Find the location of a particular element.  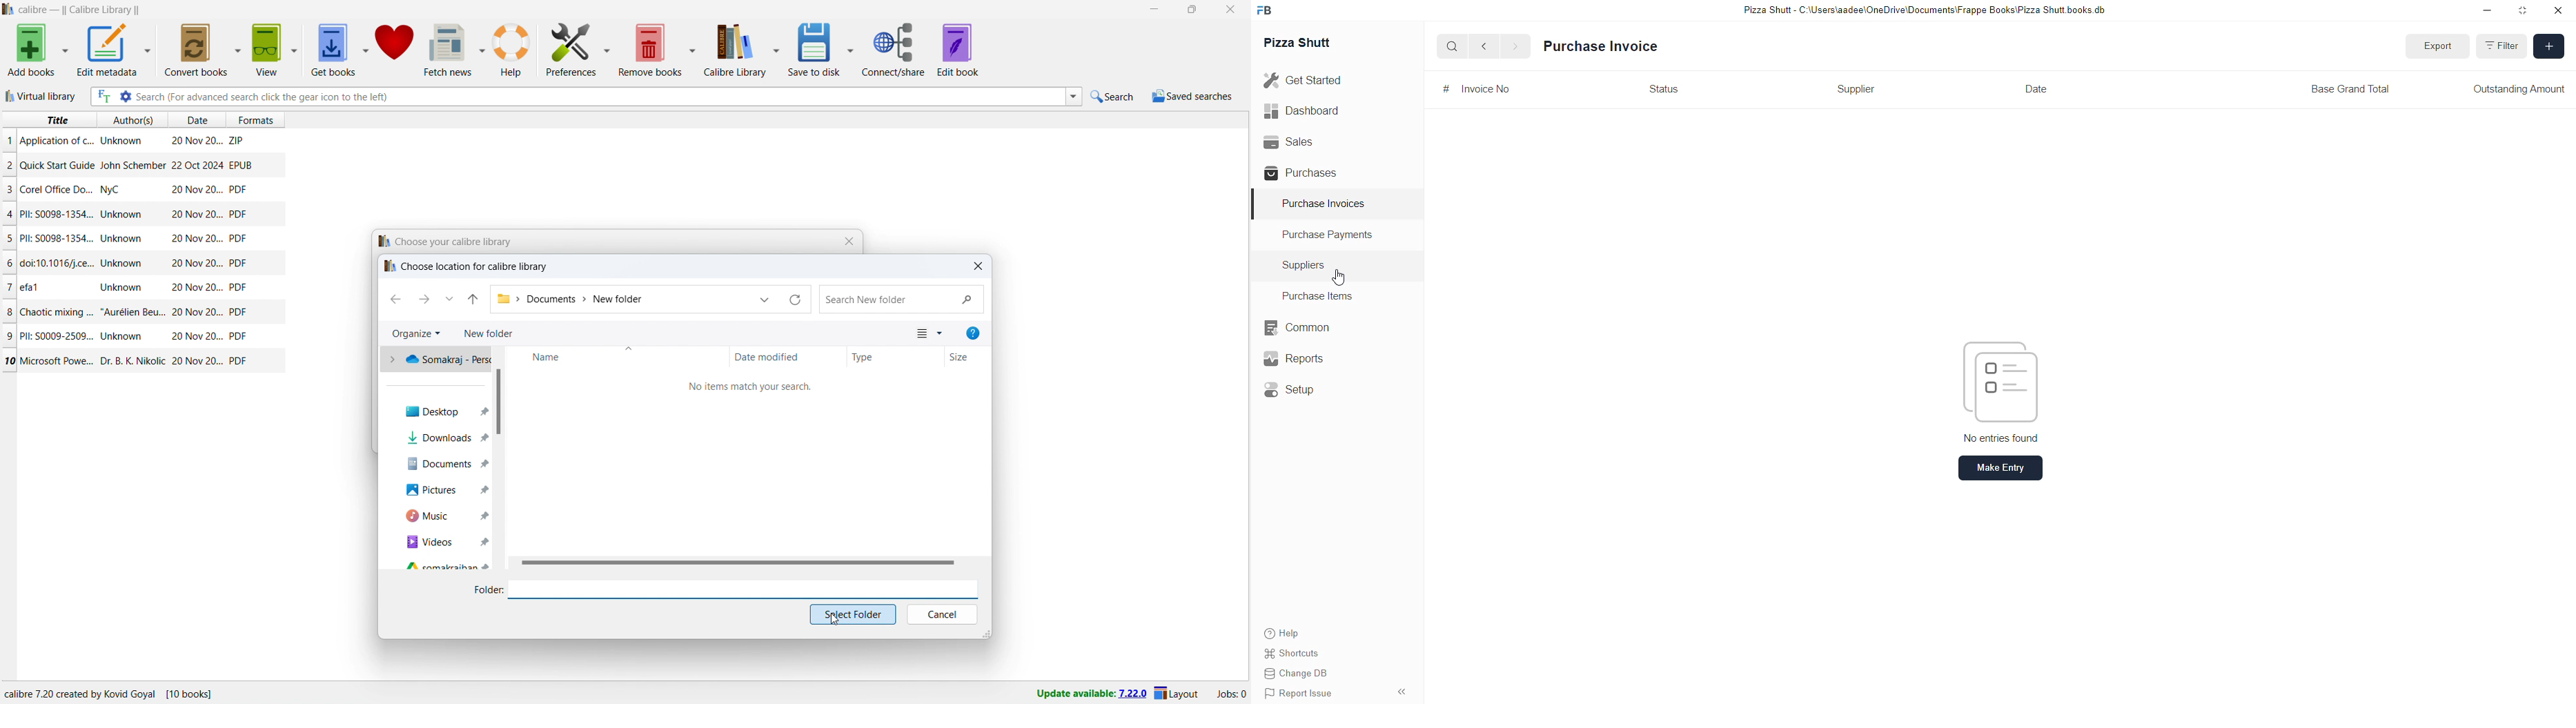

 Help is located at coordinates (1301, 634).